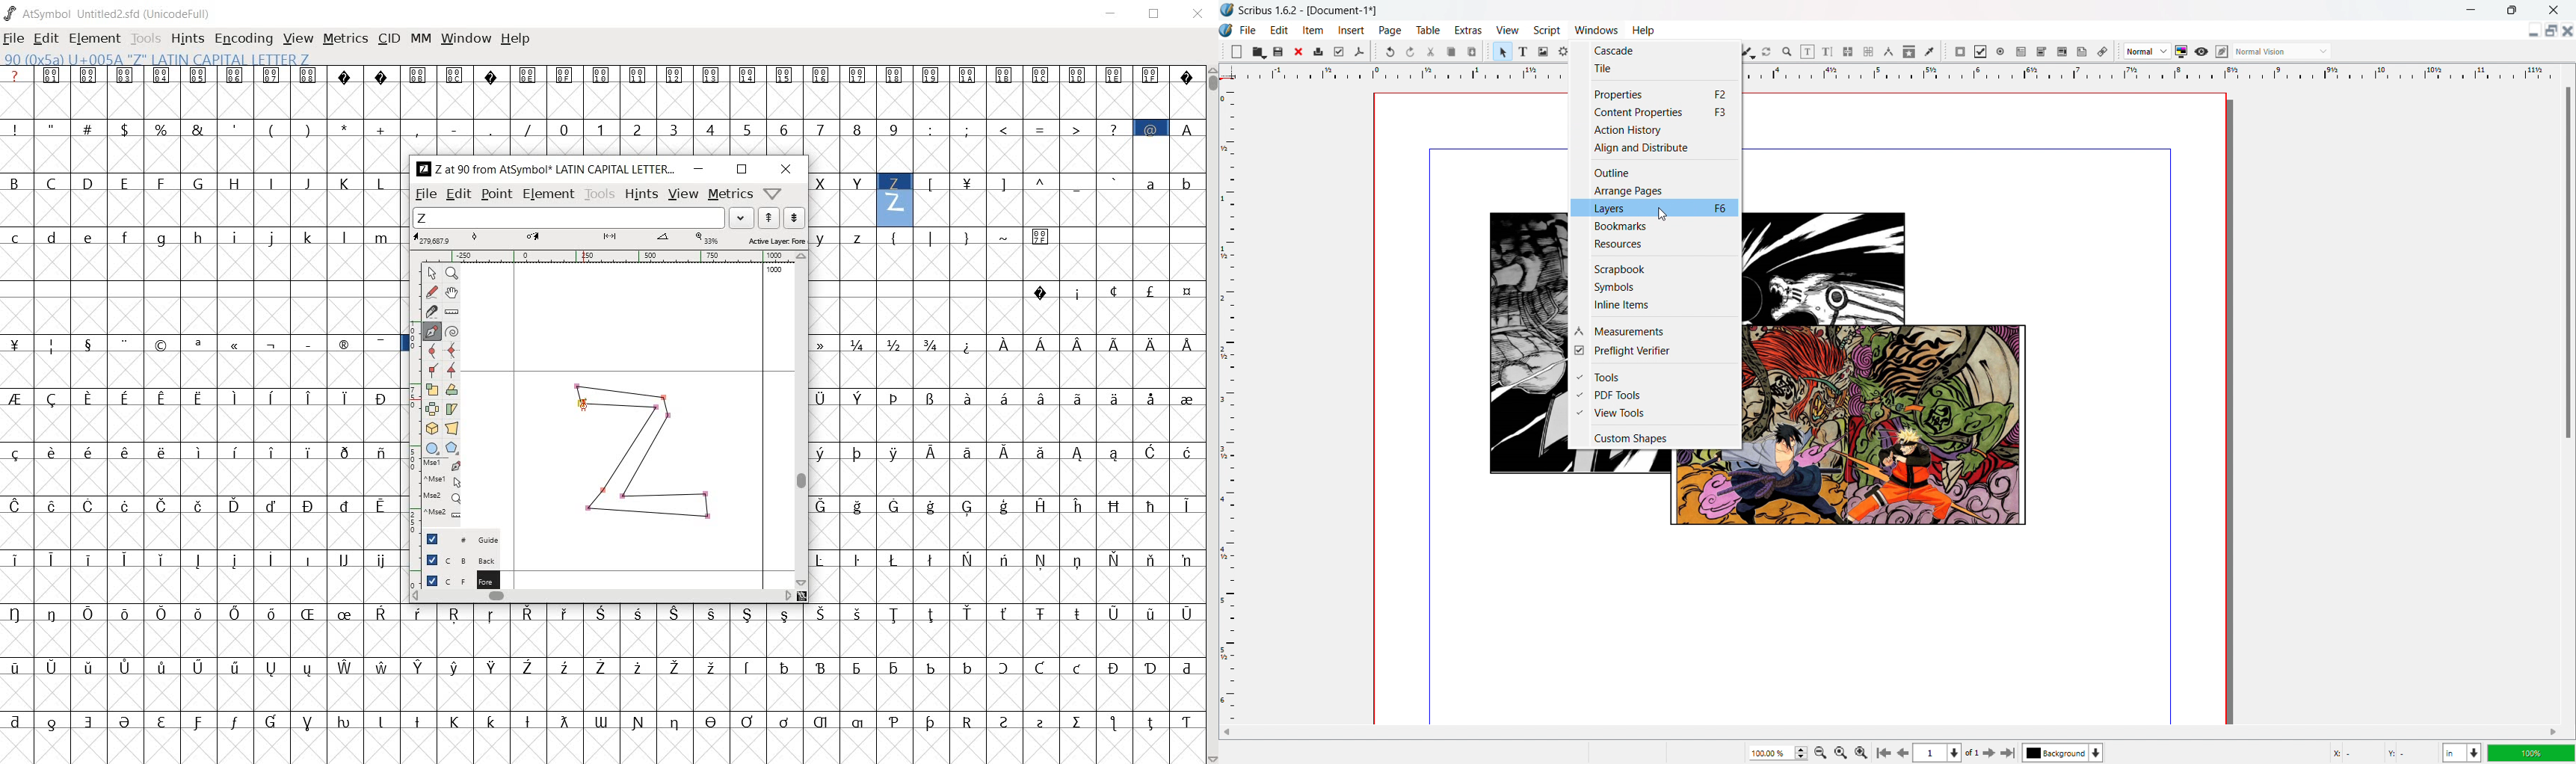 The width and height of the screenshot is (2576, 784). What do you see at coordinates (1547, 30) in the screenshot?
I see `script` at bounding box center [1547, 30].